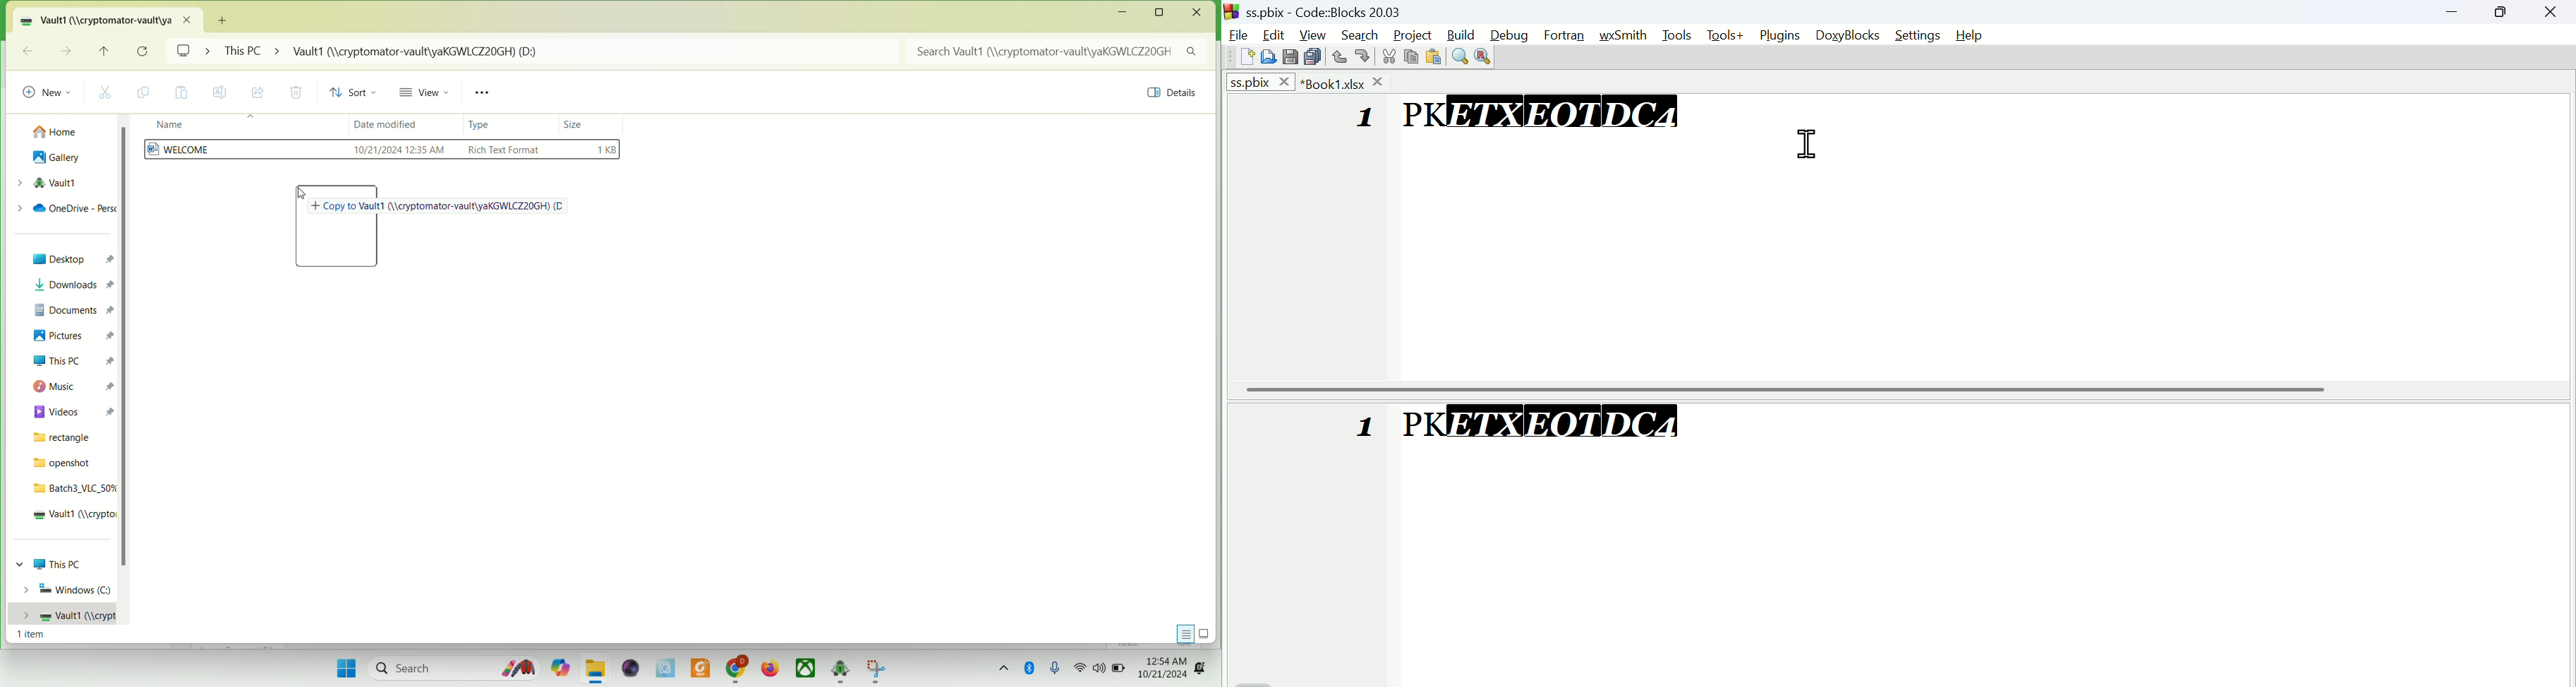 This screenshot has height=700, width=2576. Describe the element at coordinates (1098, 670) in the screenshot. I see `speaker` at that location.